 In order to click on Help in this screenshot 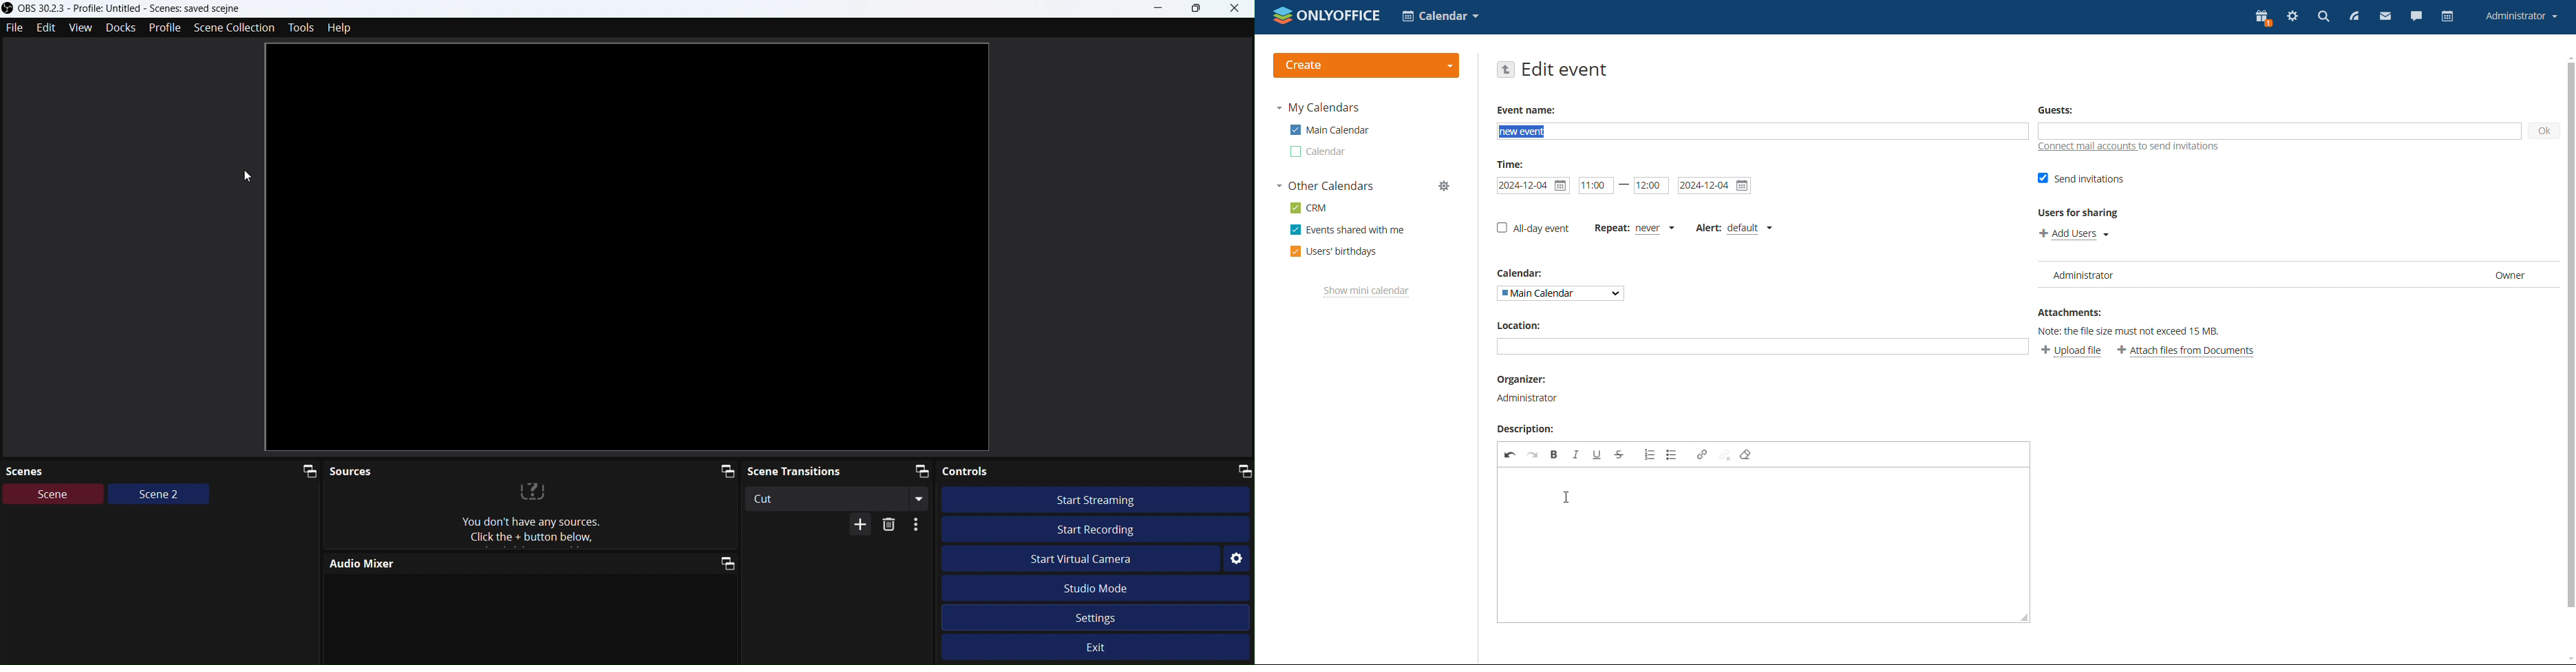, I will do `click(342, 27)`.